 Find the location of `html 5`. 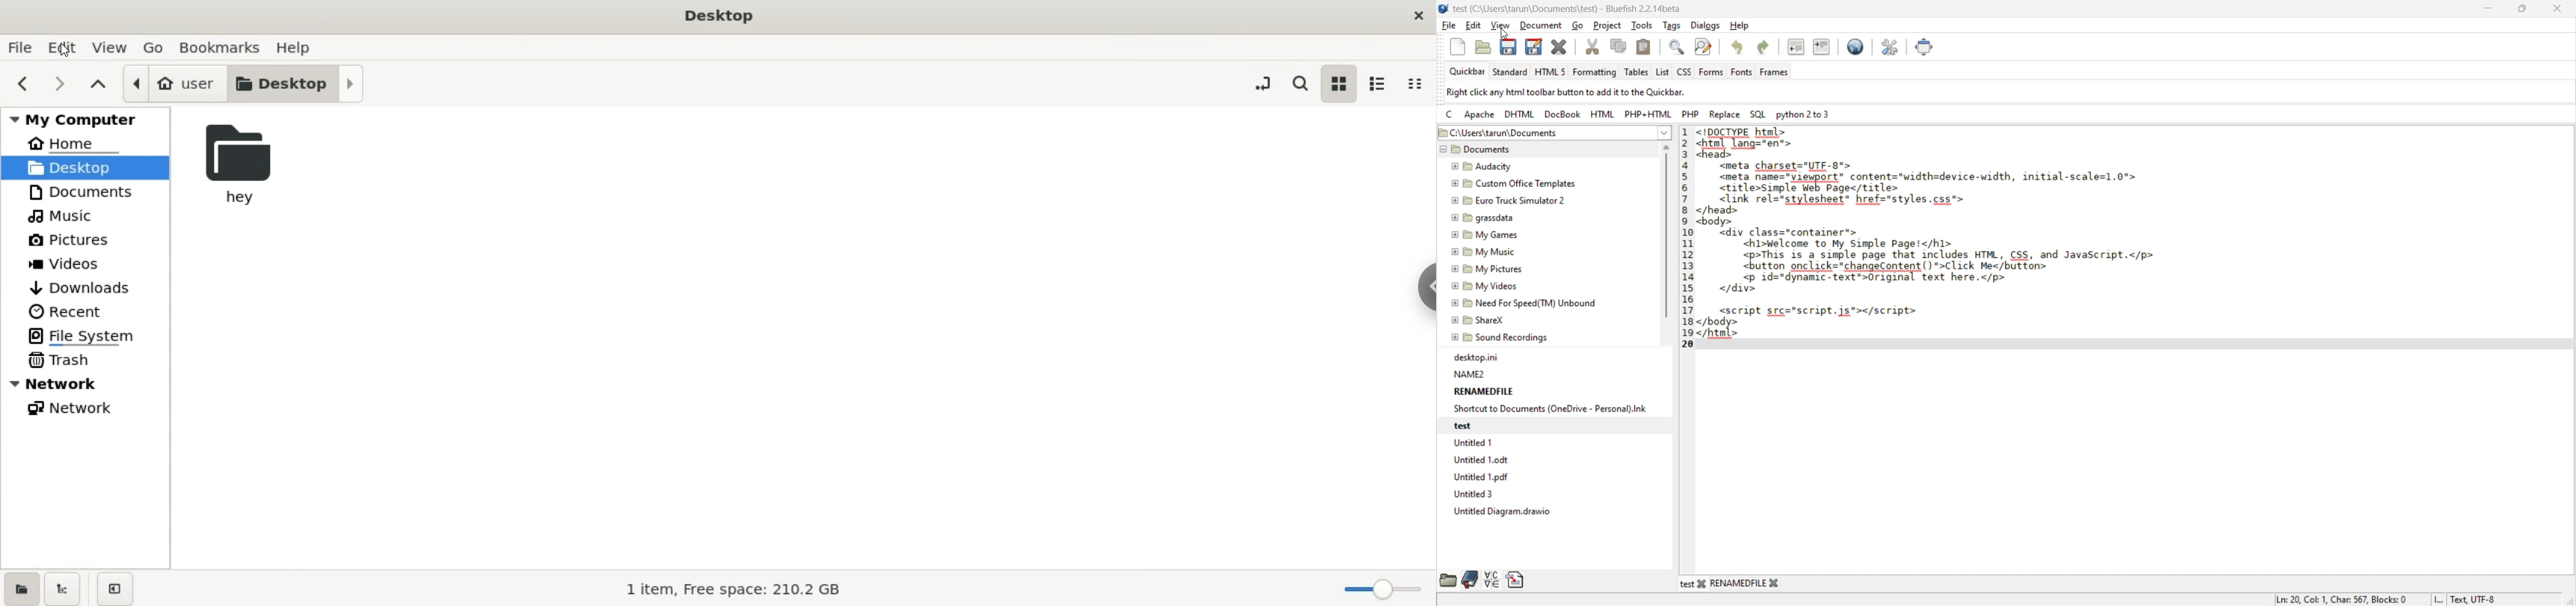

html 5 is located at coordinates (1550, 72).